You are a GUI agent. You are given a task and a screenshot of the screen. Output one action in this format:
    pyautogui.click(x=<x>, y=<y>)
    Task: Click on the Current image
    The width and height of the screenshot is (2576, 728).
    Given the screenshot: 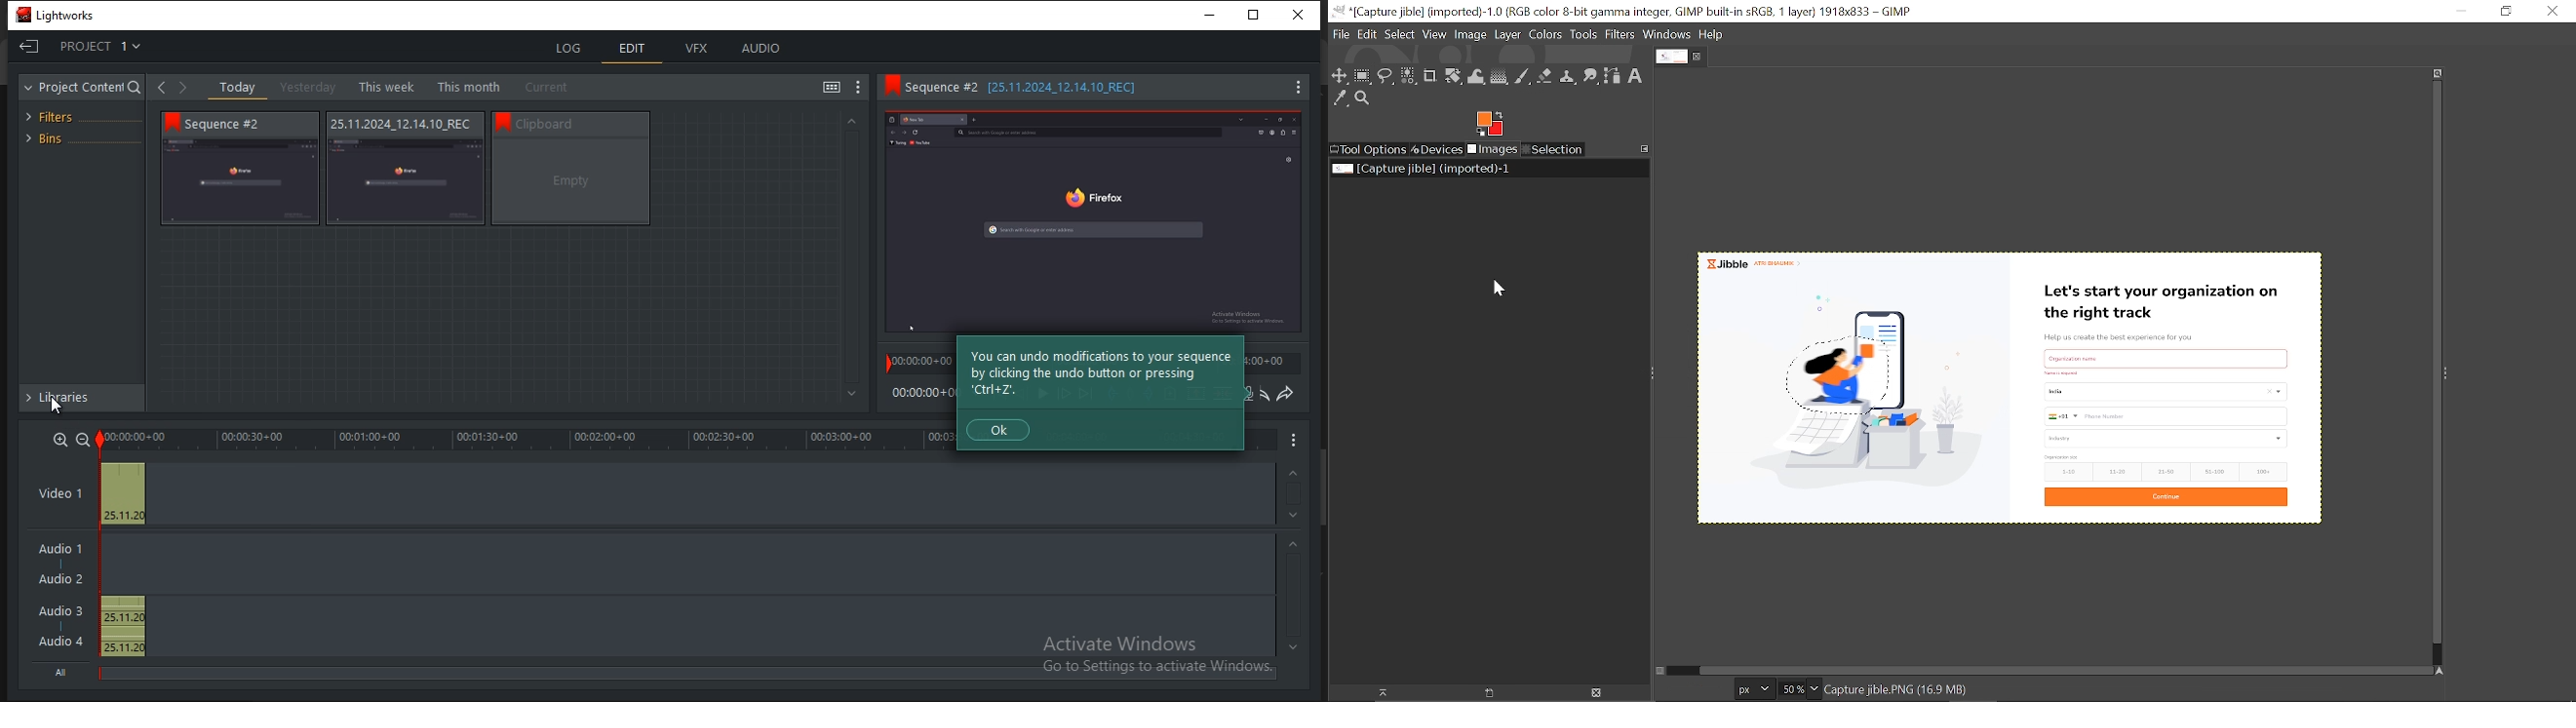 What is the action you would take?
    pyautogui.click(x=2126, y=386)
    